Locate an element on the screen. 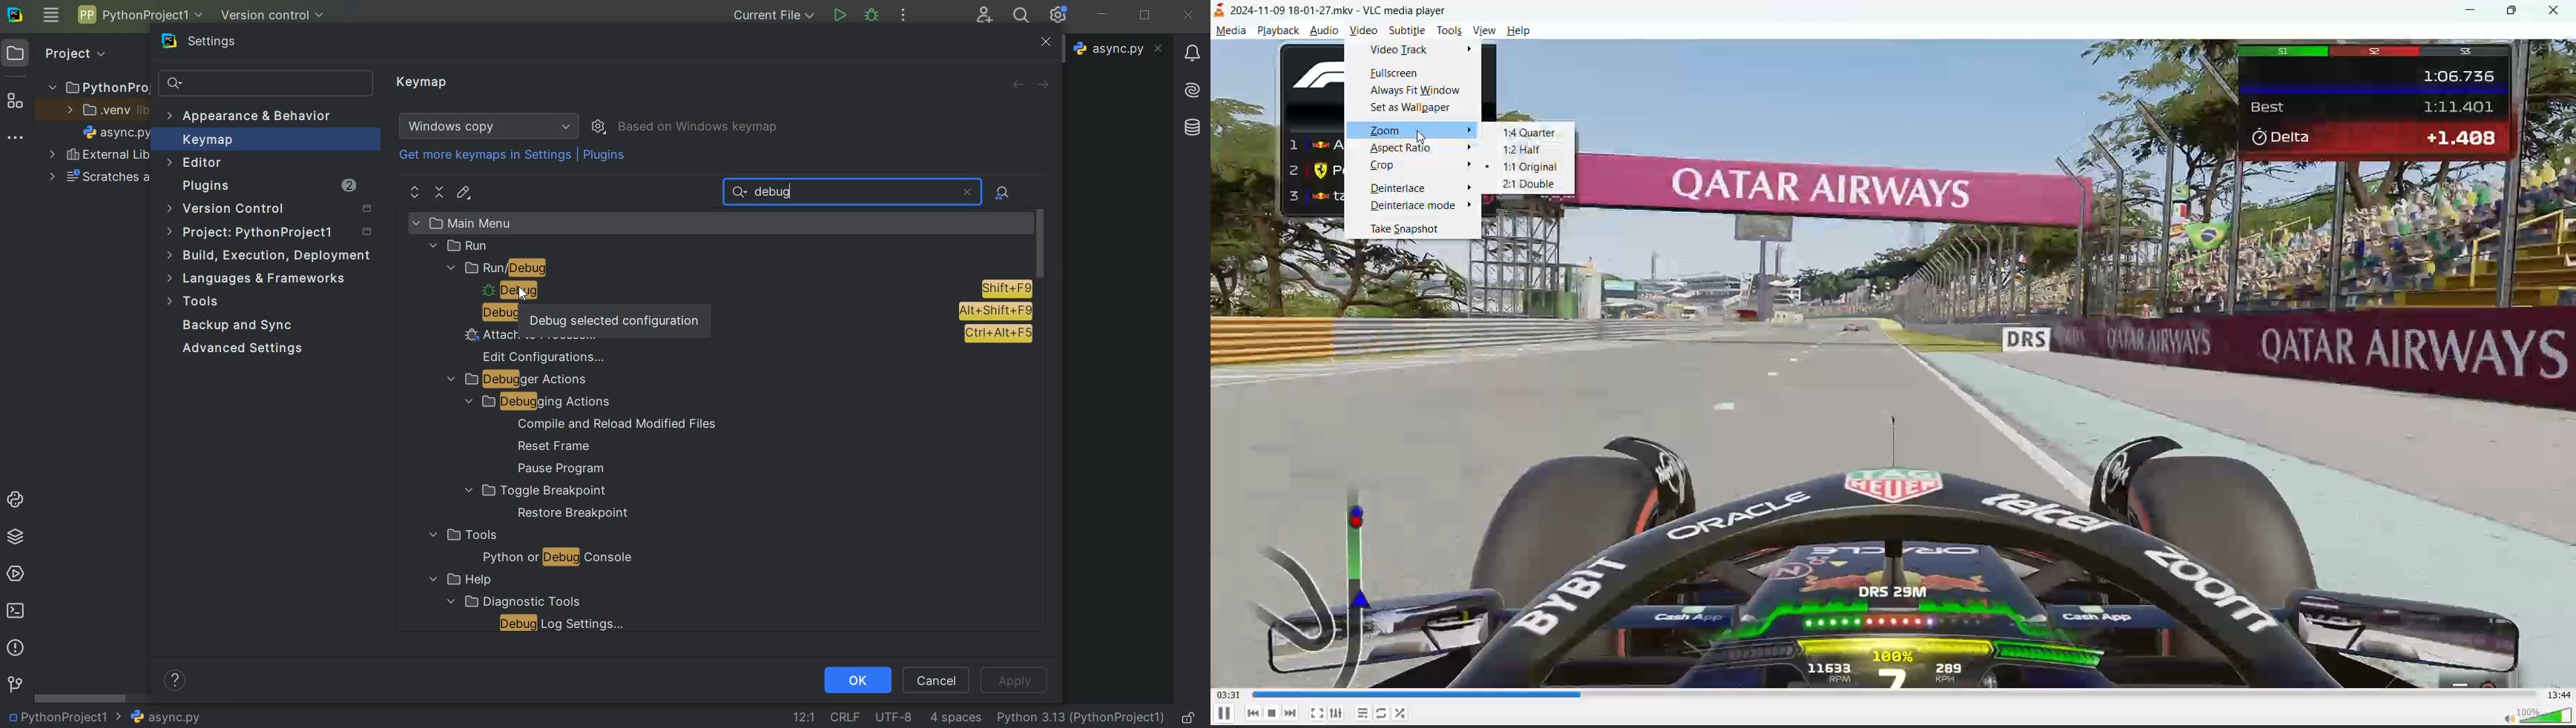 Image resolution: width=2576 pixels, height=728 pixels. always fit window is located at coordinates (1411, 91).